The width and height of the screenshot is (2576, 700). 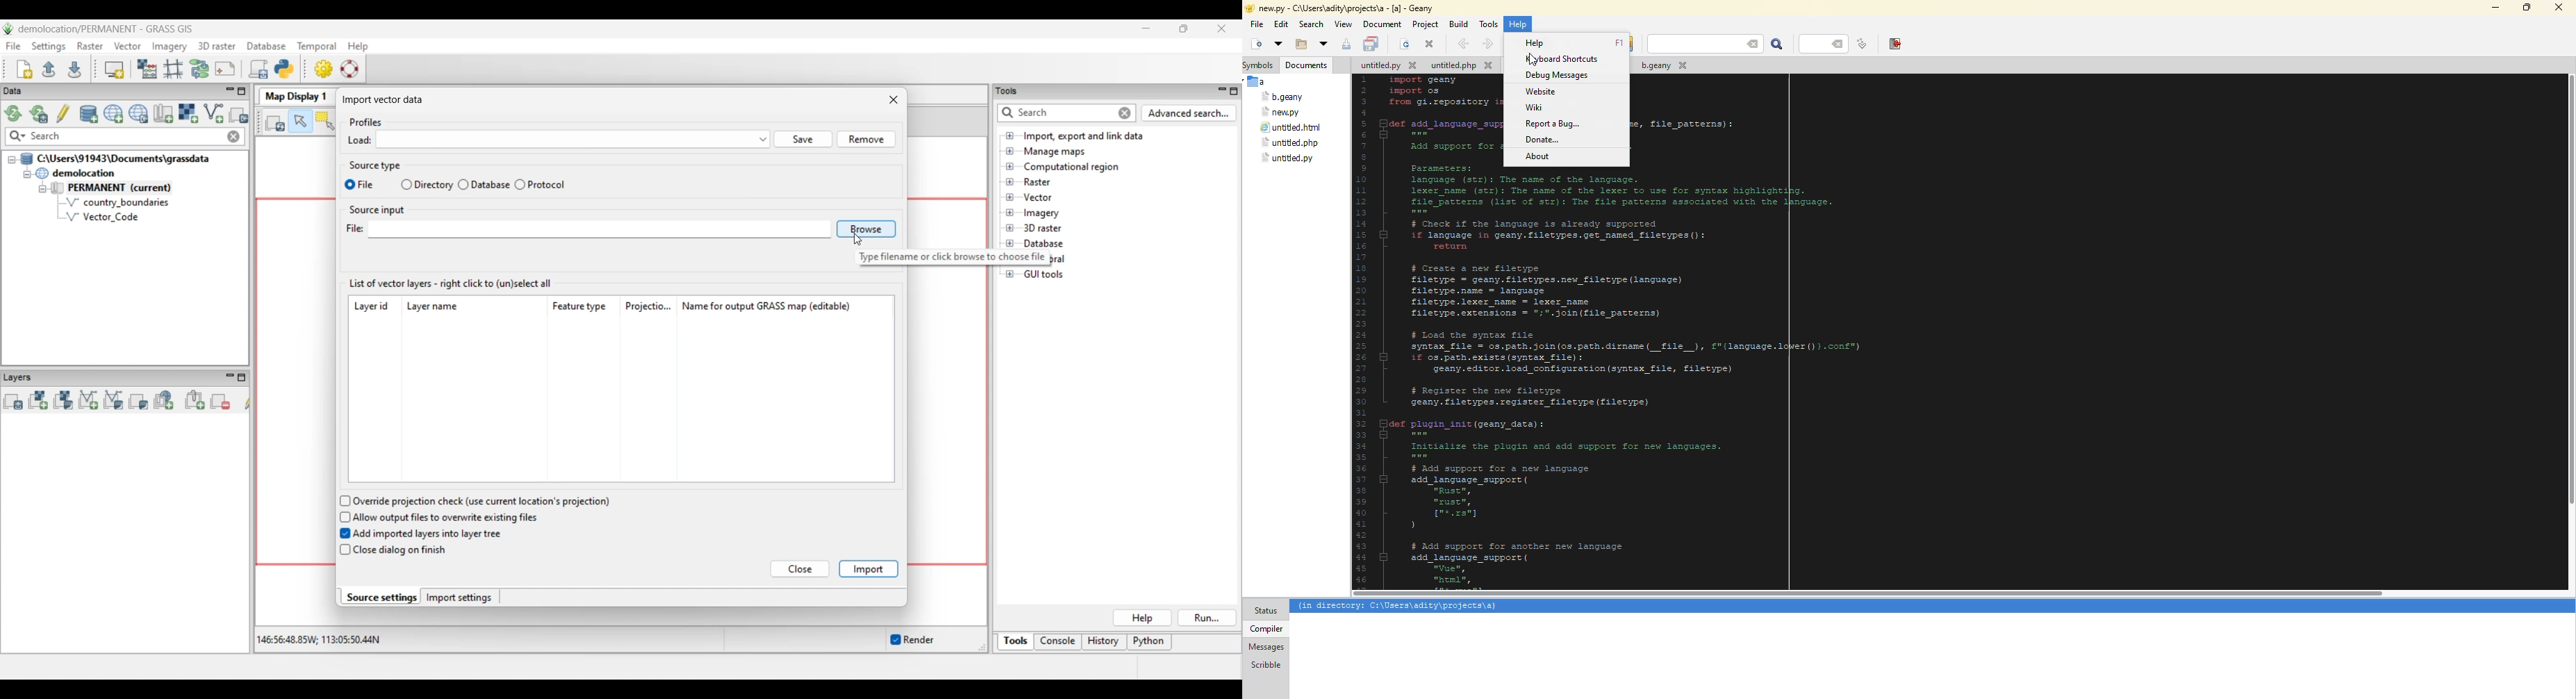 I want to click on Settings menu, so click(x=49, y=47).